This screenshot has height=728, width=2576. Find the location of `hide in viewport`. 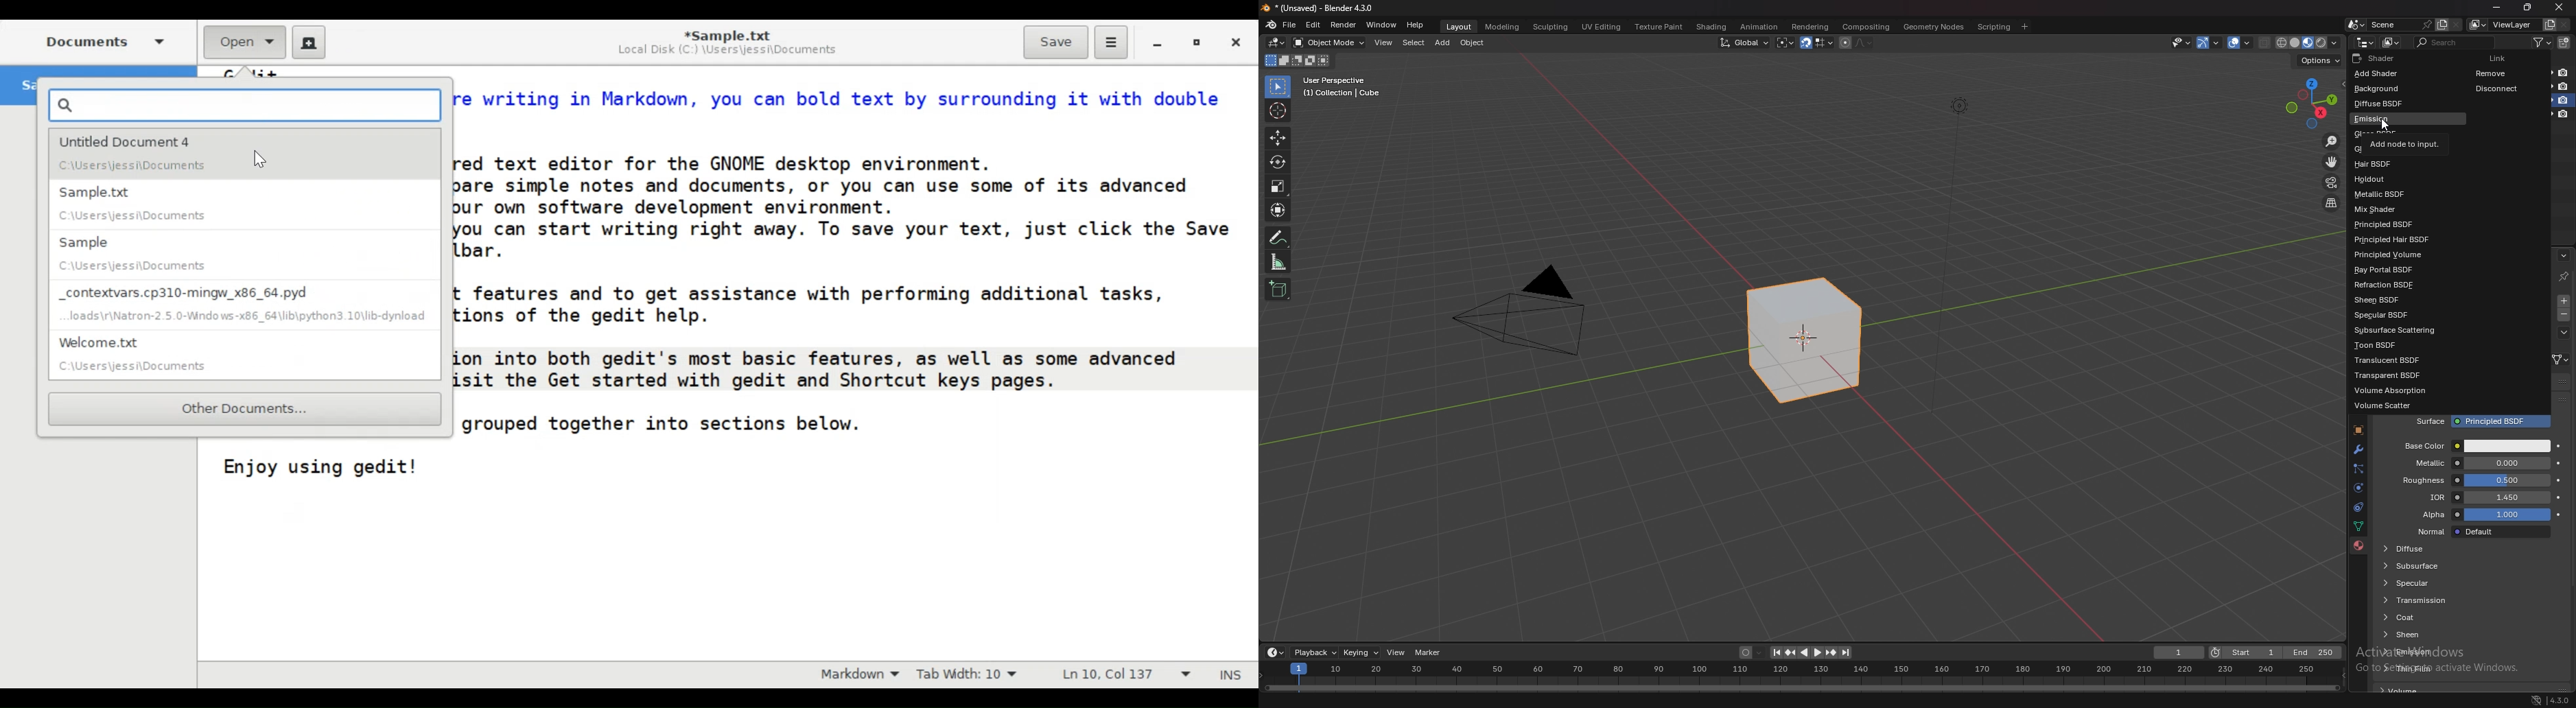

hide in viewport is located at coordinates (2549, 113).